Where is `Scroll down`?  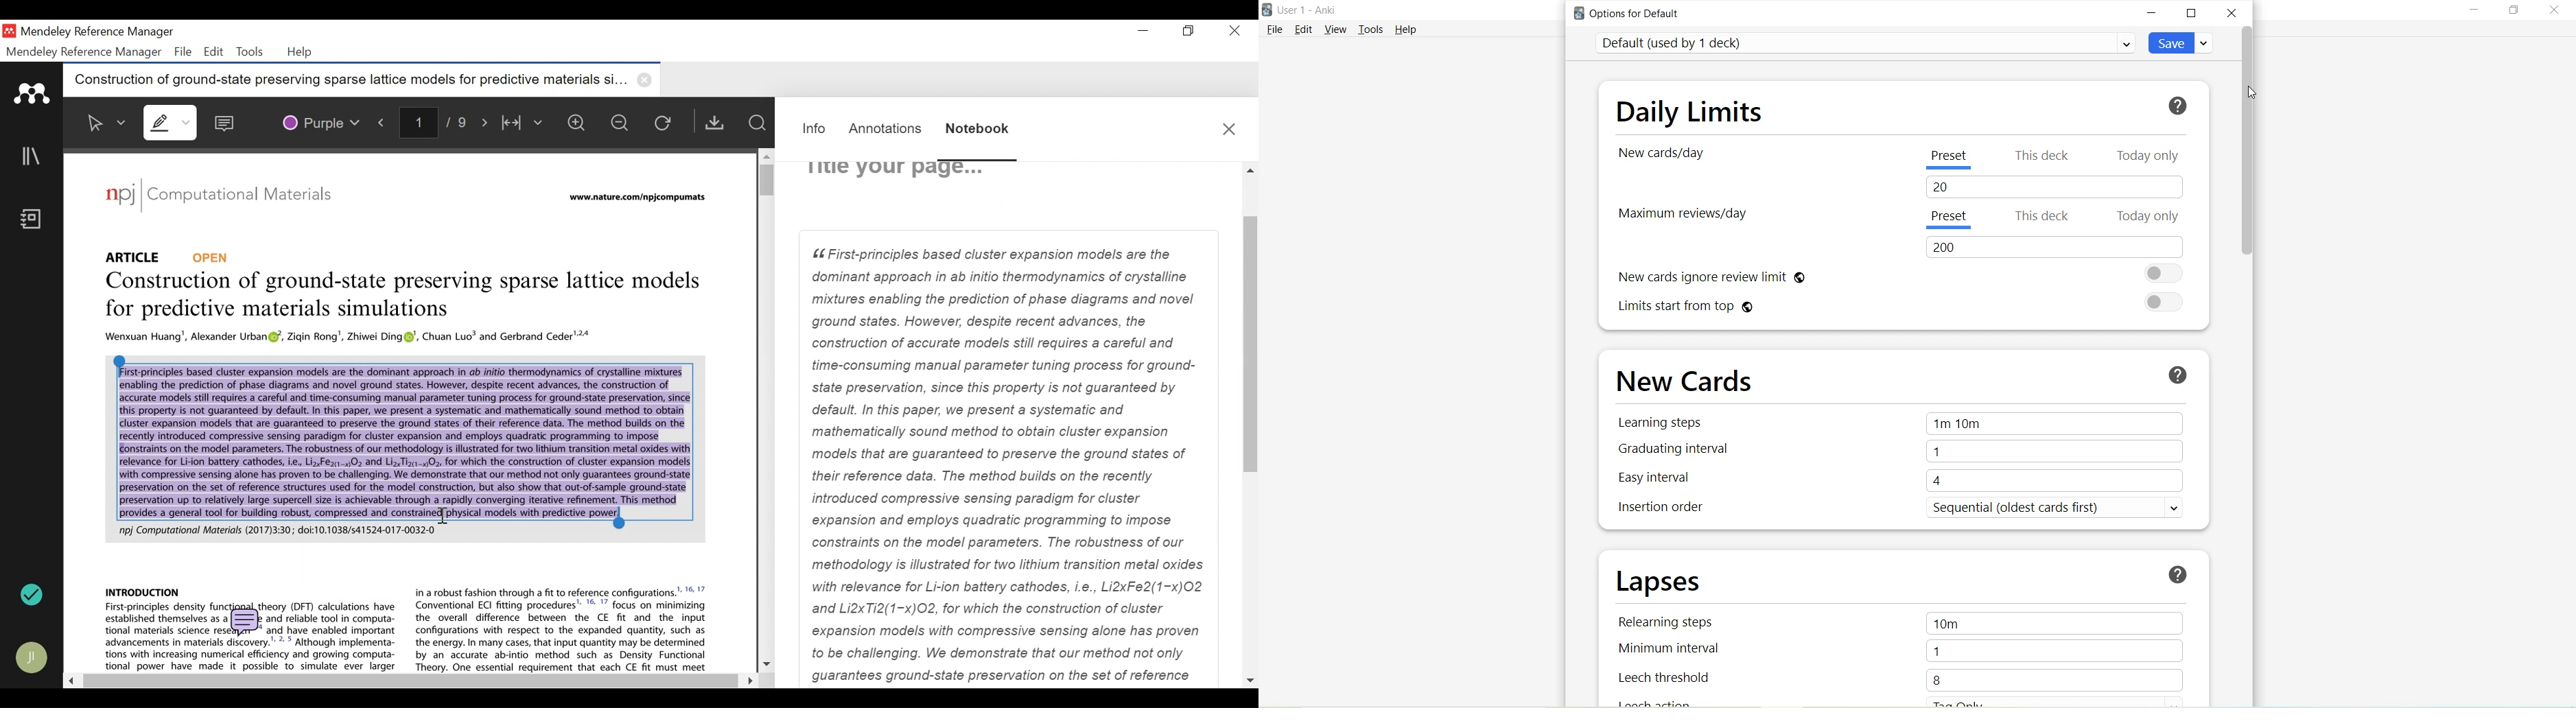 Scroll down is located at coordinates (1251, 680).